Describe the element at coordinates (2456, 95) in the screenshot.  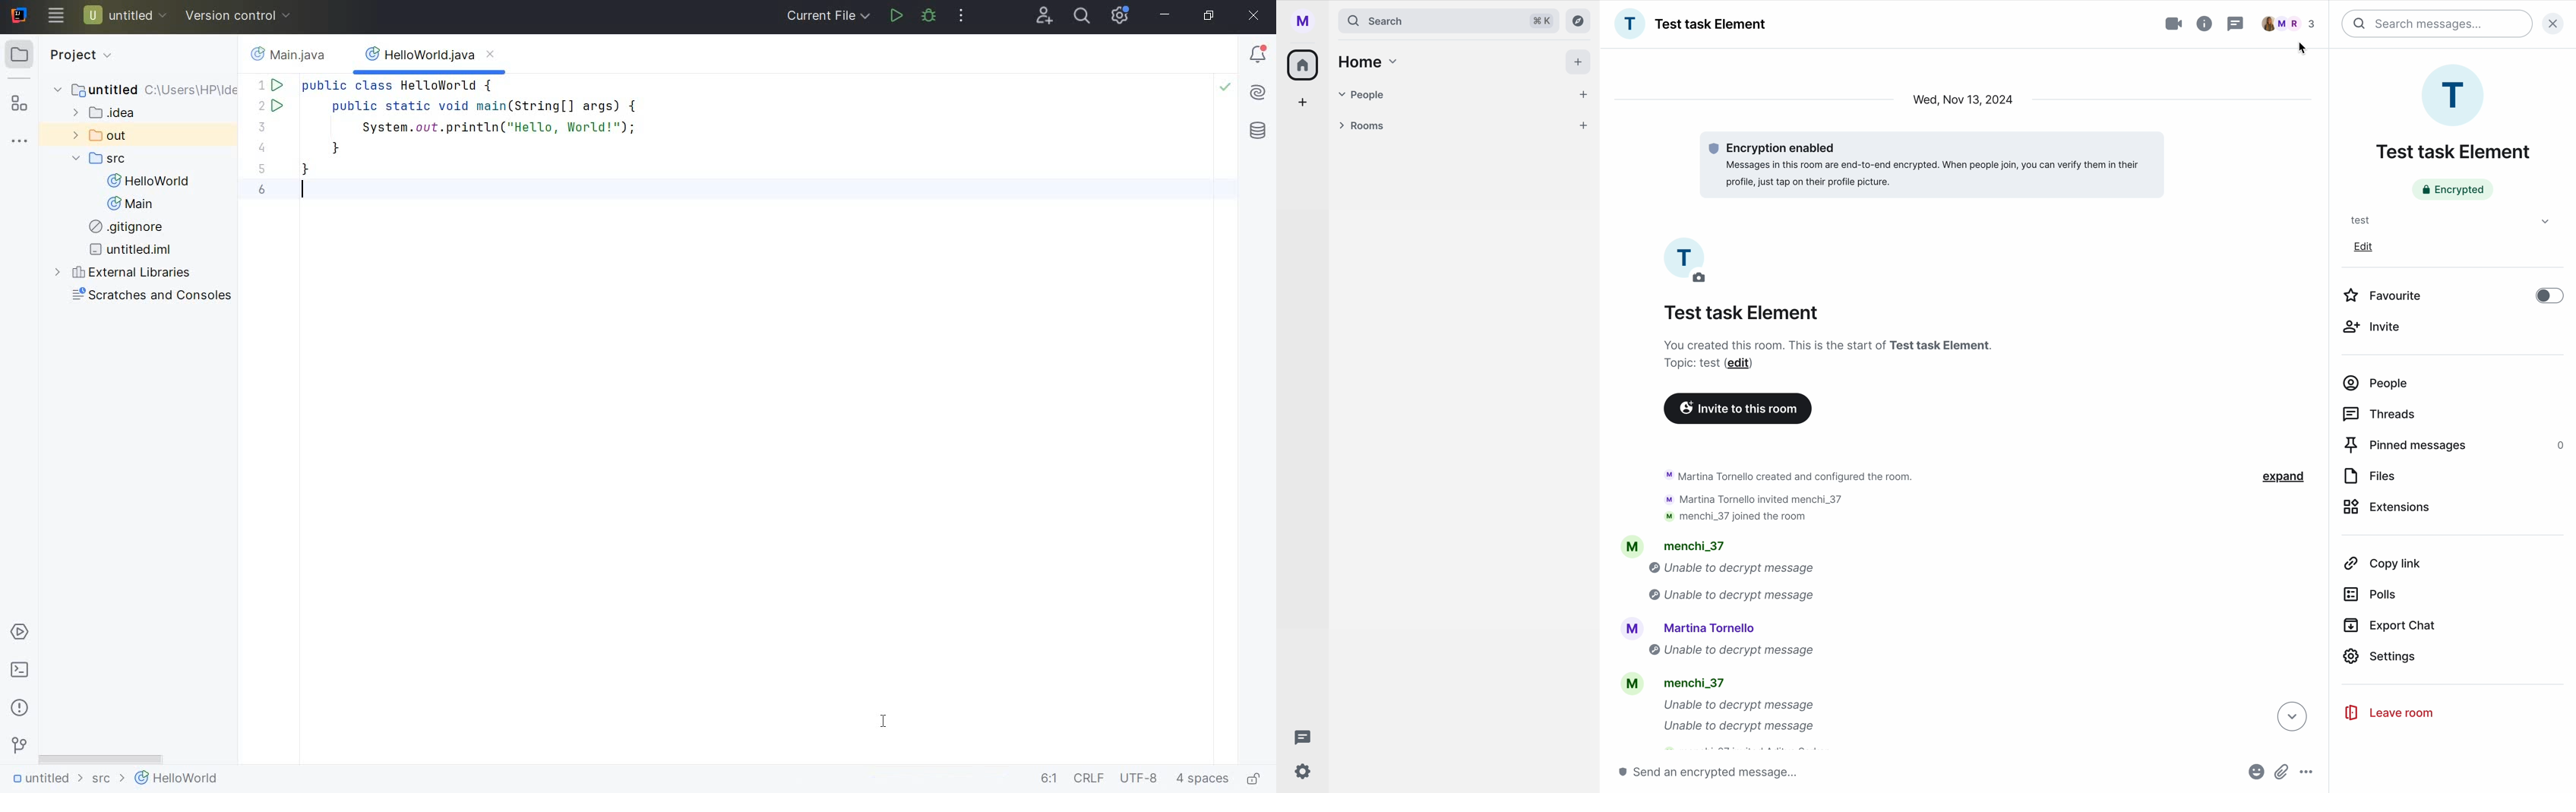
I see `profile room picture` at that location.